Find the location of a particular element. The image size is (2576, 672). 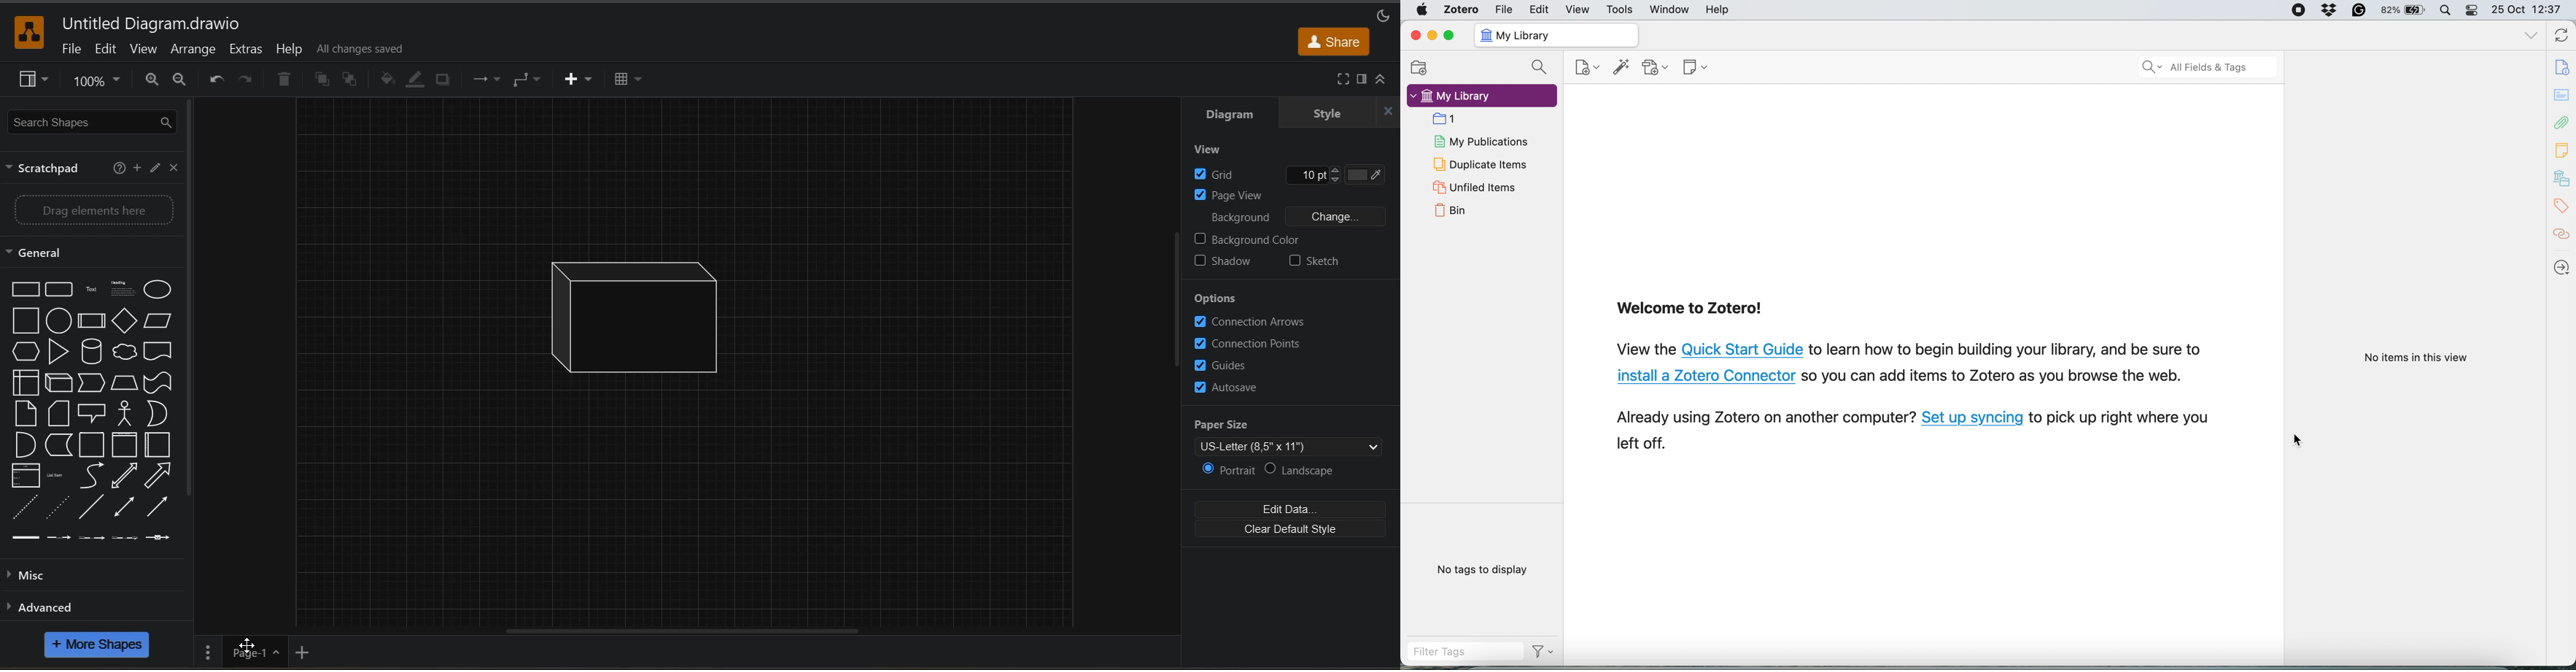

options is located at coordinates (1217, 299).